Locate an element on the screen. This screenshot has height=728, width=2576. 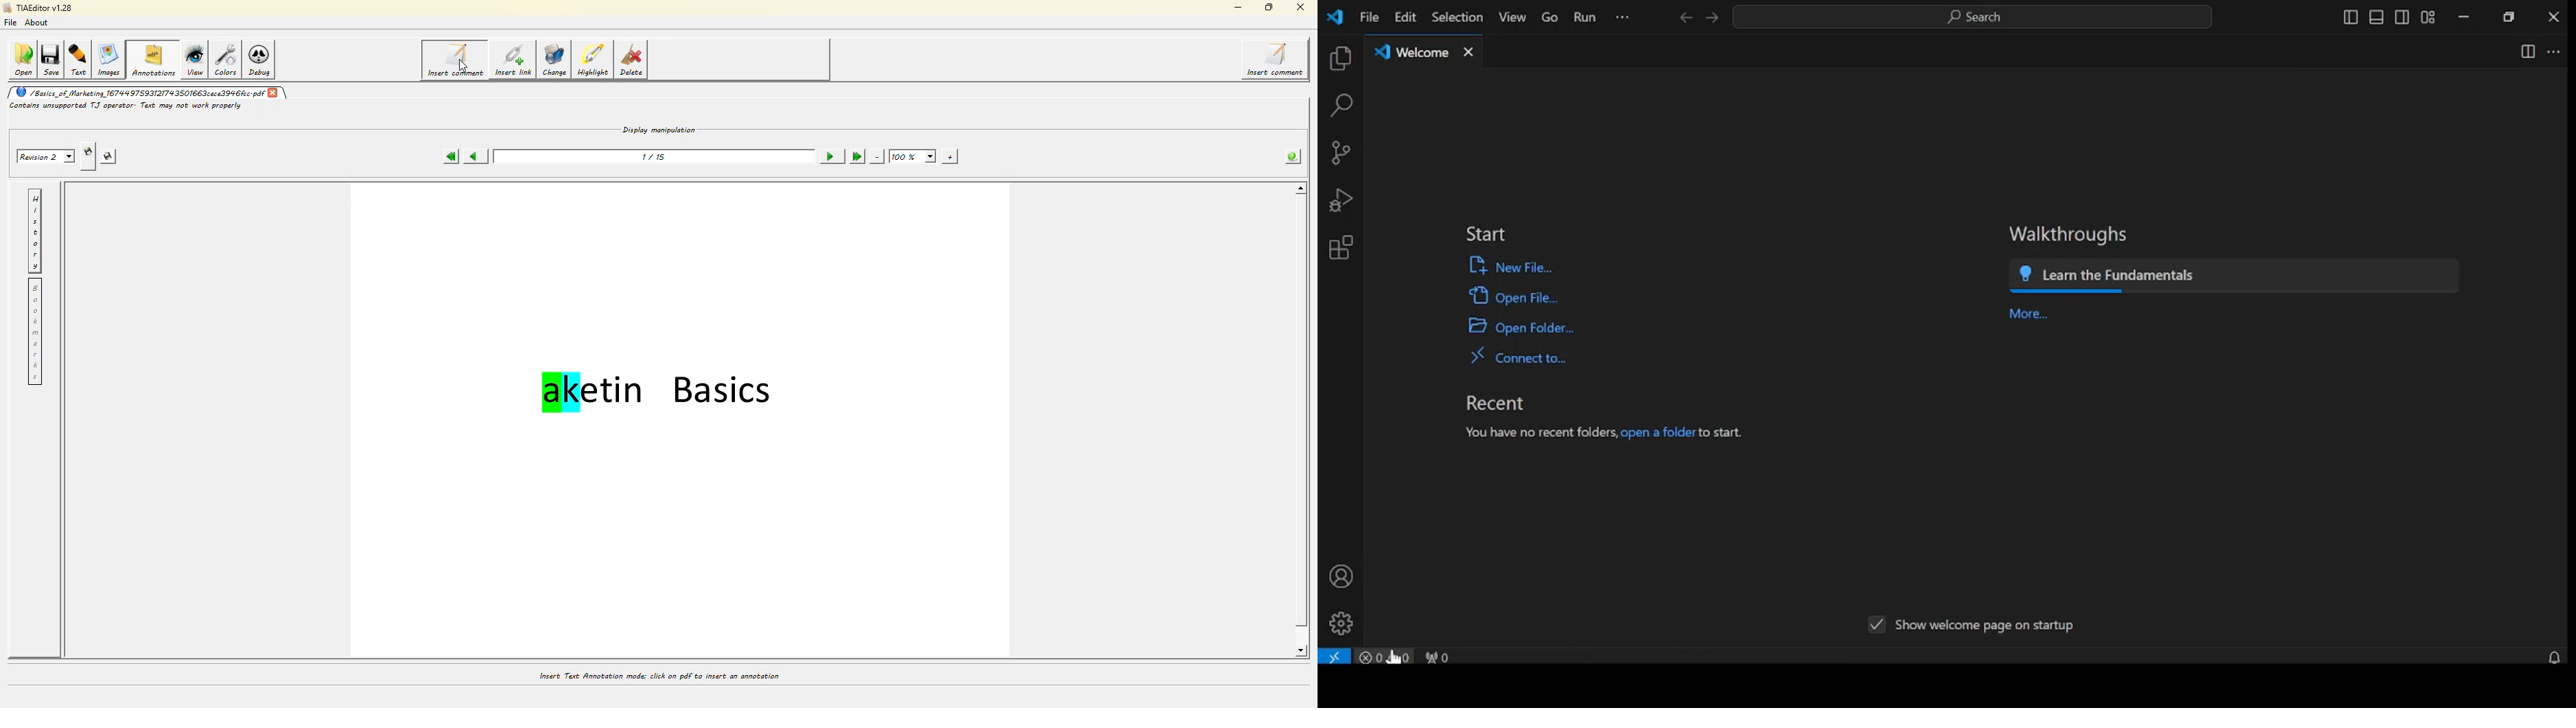
next page is located at coordinates (830, 156).